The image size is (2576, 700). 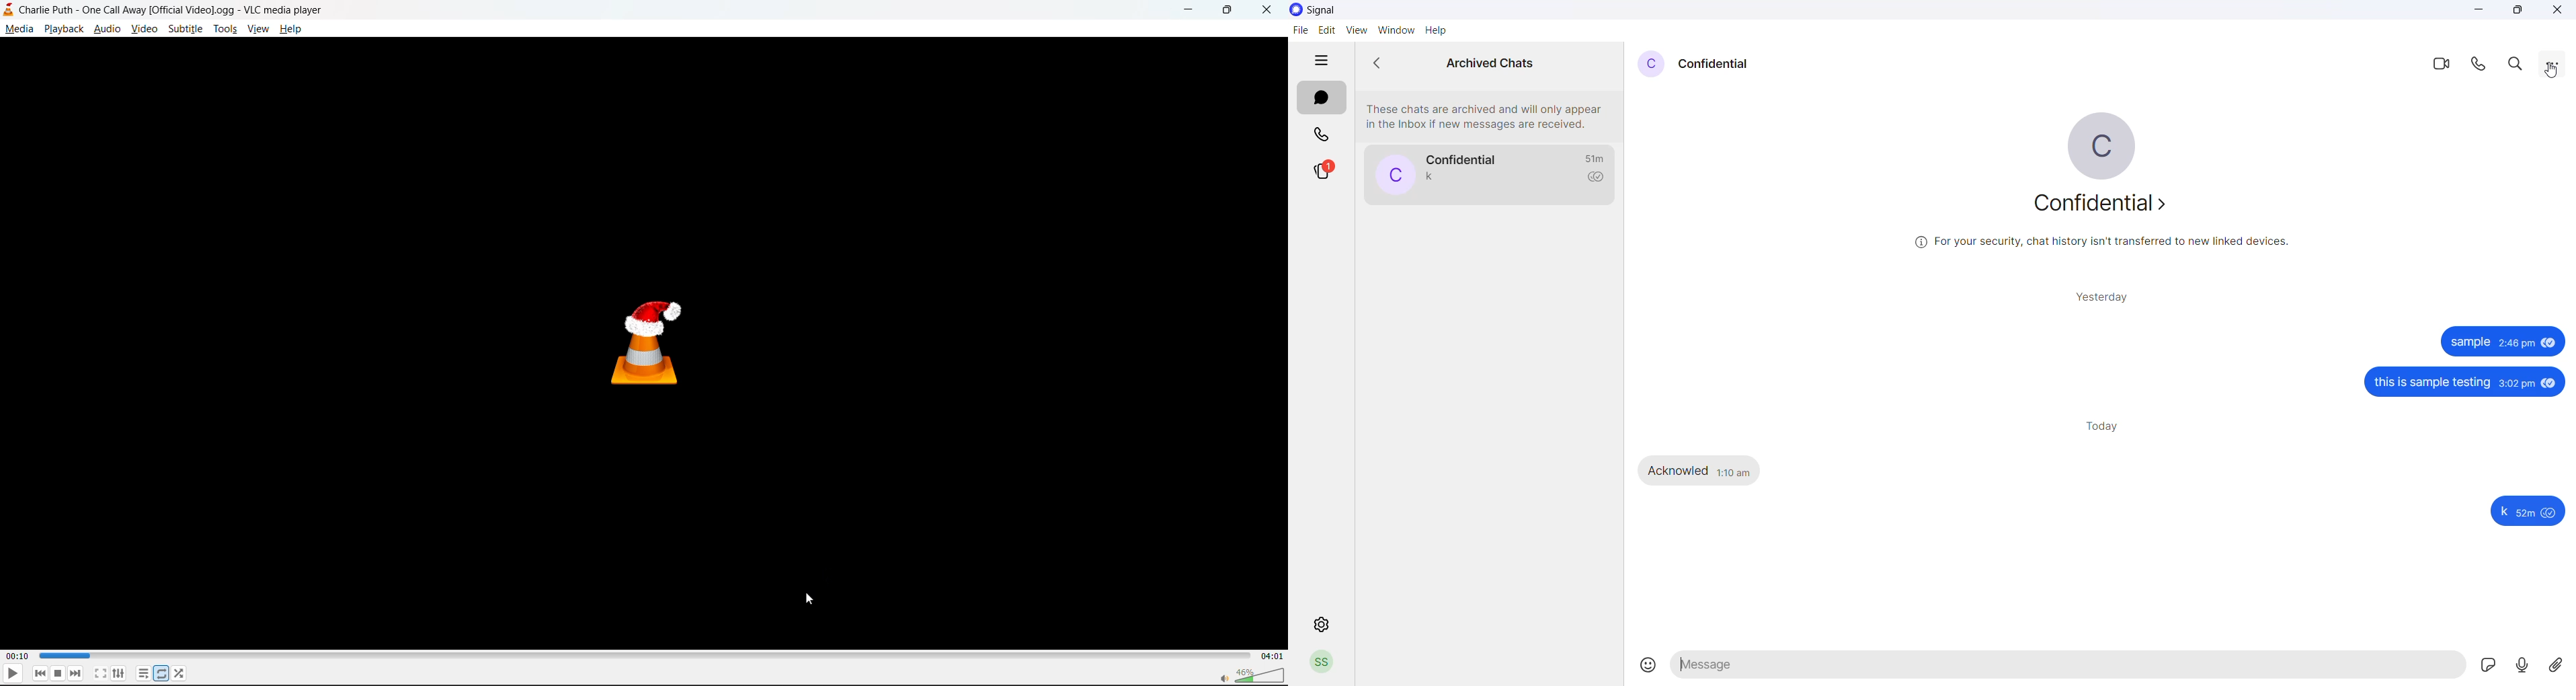 What do you see at coordinates (1723, 65) in the screenshot?
I see `contact name` at bounding box center [1723, 65].